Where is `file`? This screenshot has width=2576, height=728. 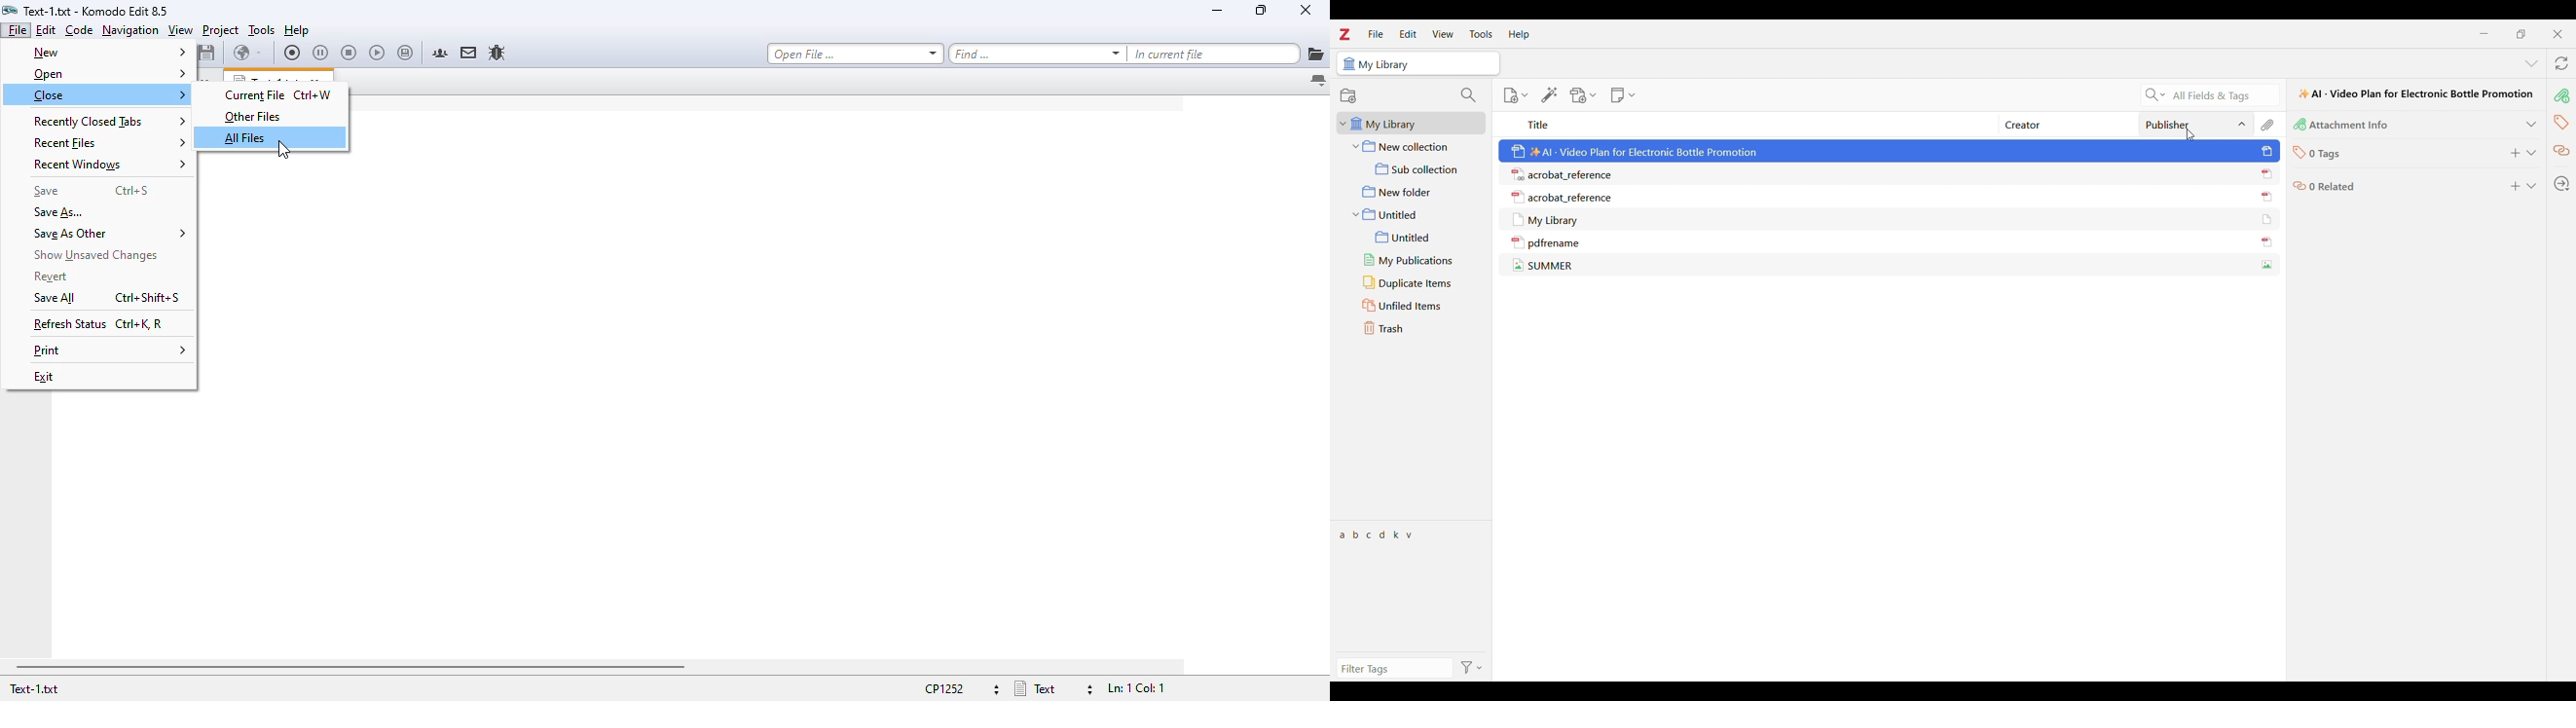 file is located at coordinates (18, 29).